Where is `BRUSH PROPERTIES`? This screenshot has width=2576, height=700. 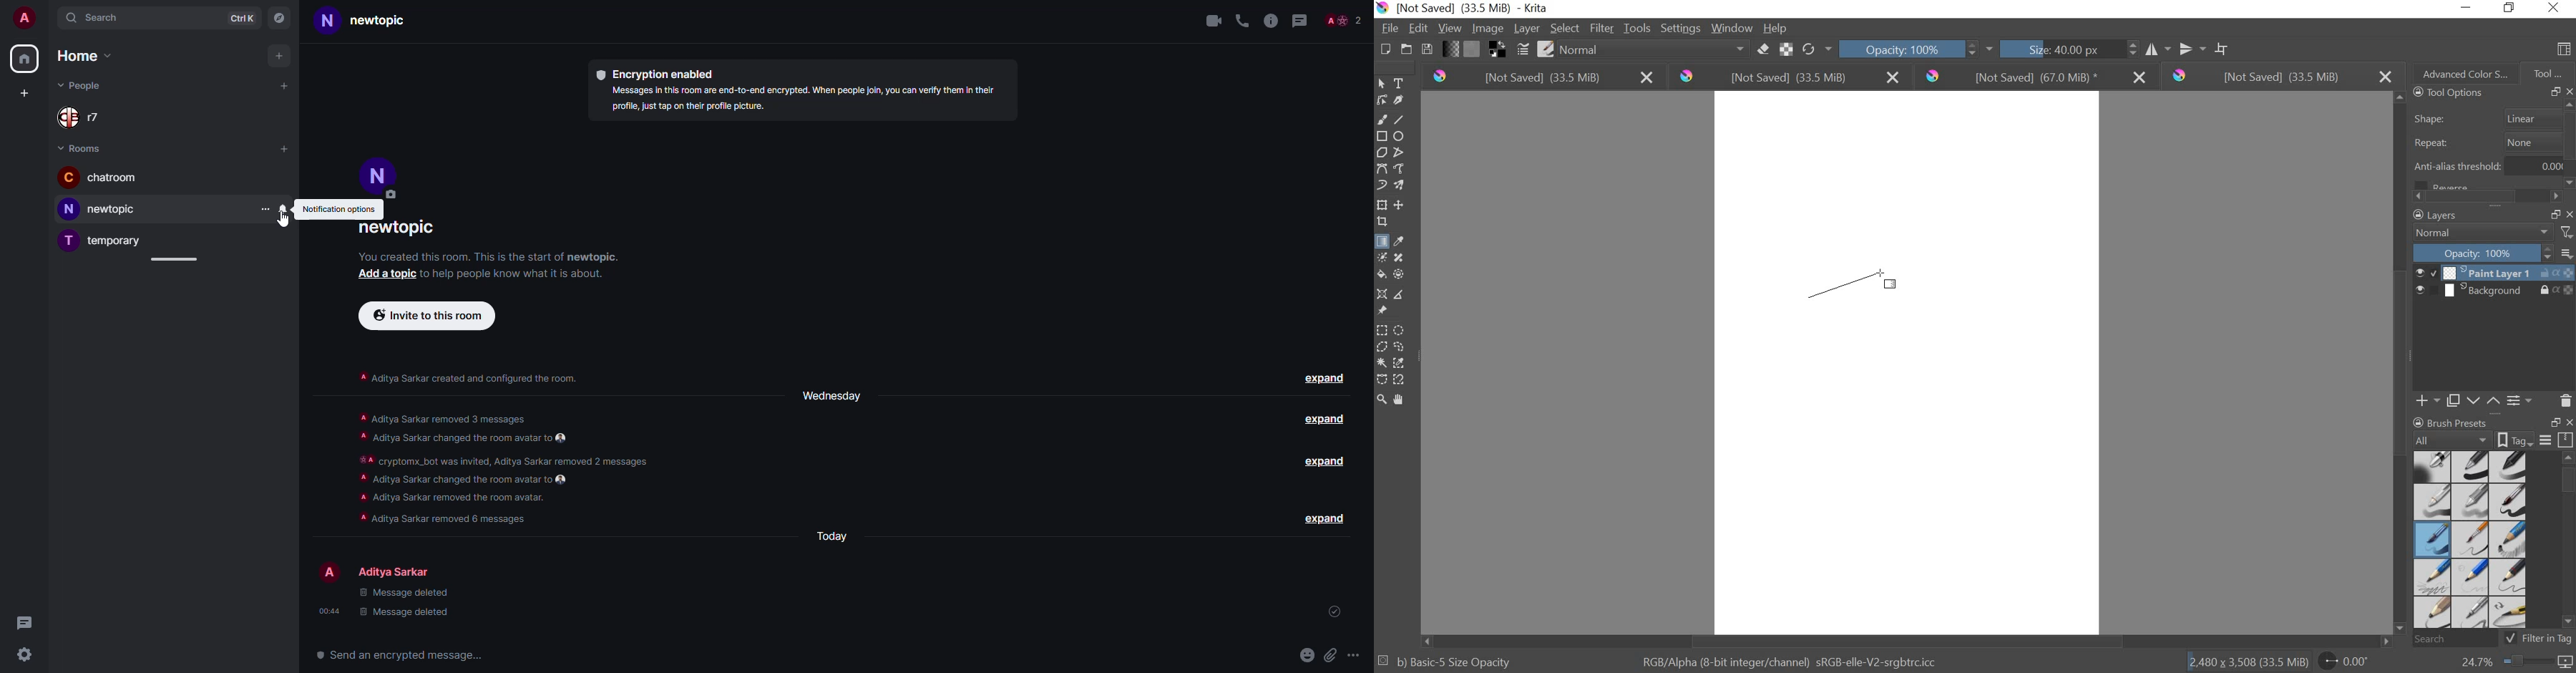 BRUSH PROPERTIES is located at coordinates (2458, 420).